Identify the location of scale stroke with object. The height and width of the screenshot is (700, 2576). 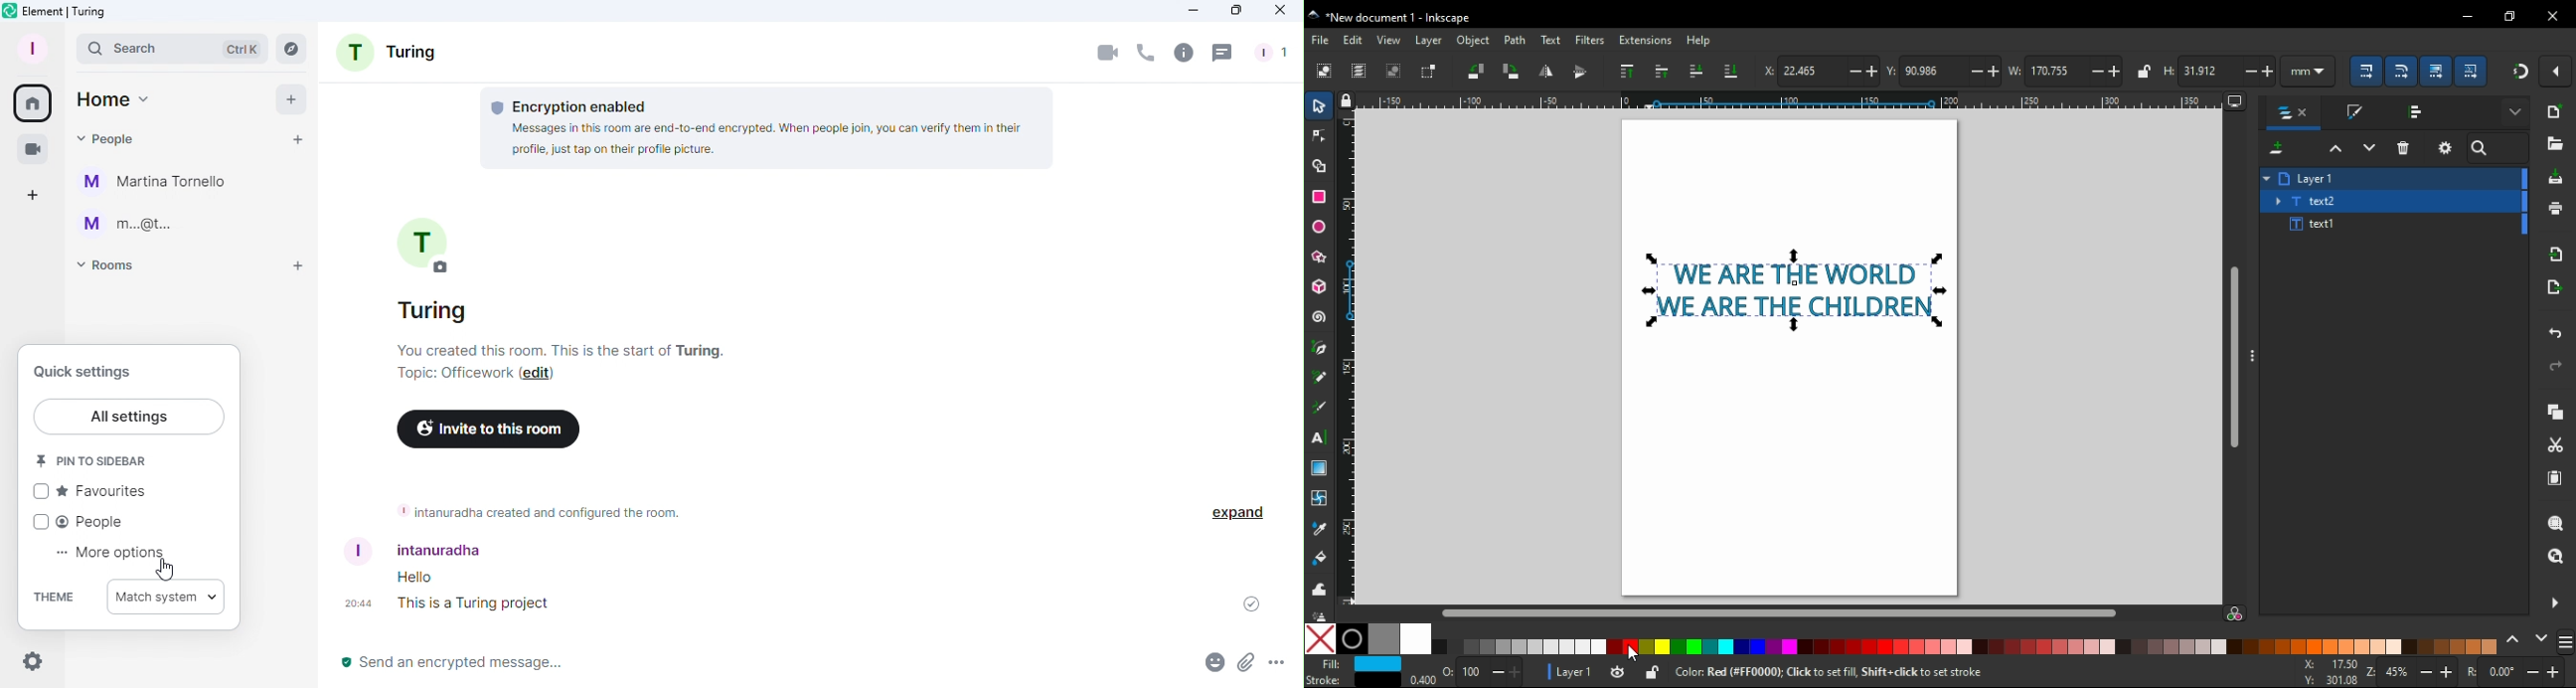
(2366, 71).